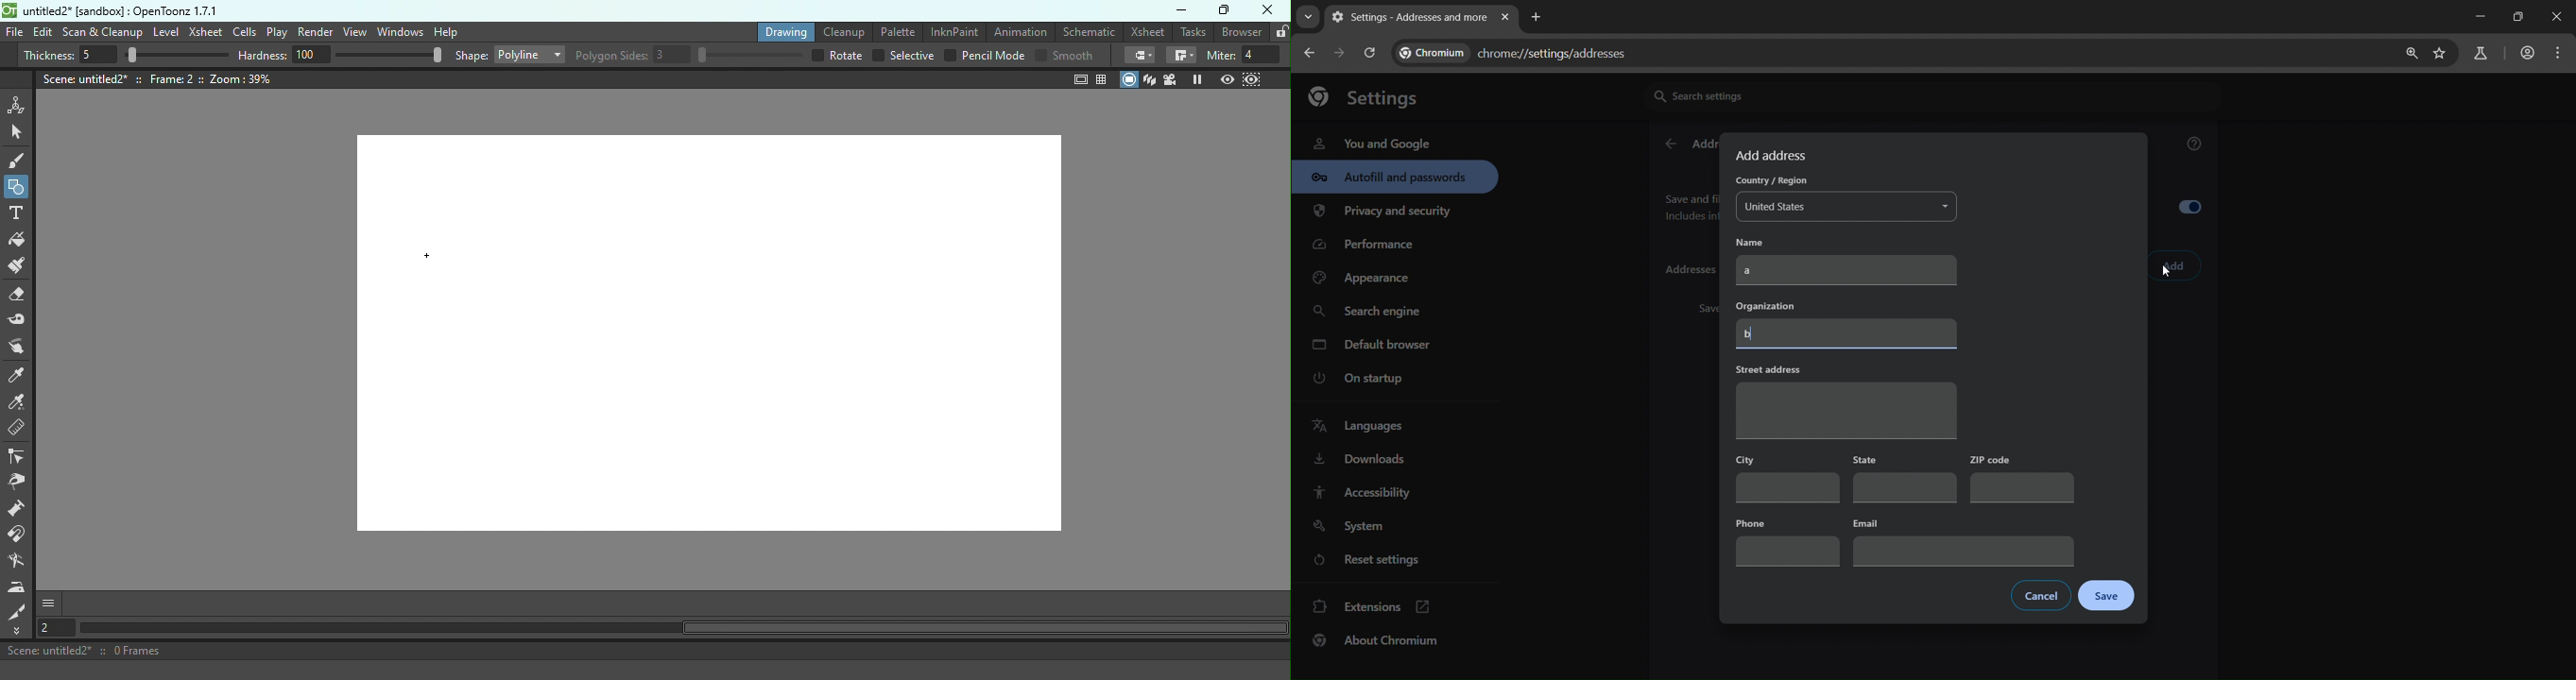 The image size is (2576, 700). Describe the element at coordinates (1103, 78) in the screenshot. I see `Field guide` at that location.